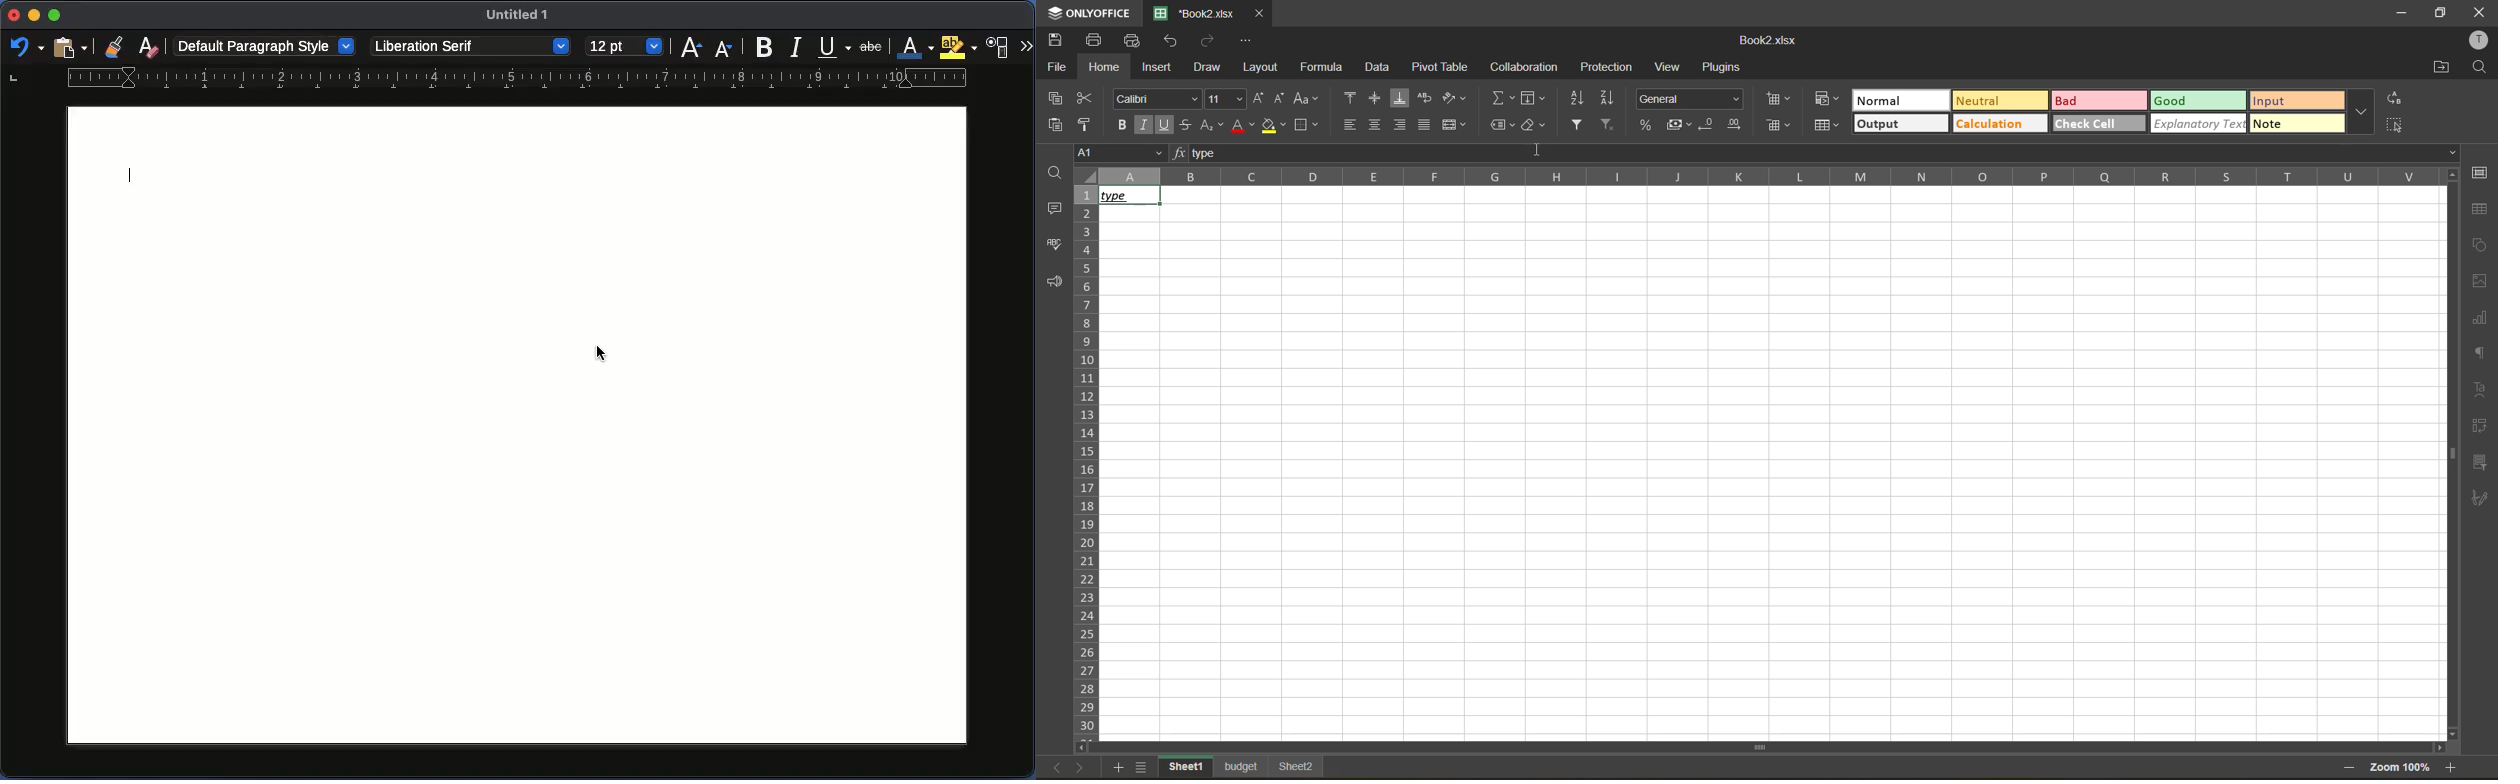 The height and width of the screenshot is (784, 2520). What do you see at coordinates (1498, 98) in the screenshot?
I see `summation` at bounding box center [1498, 98].